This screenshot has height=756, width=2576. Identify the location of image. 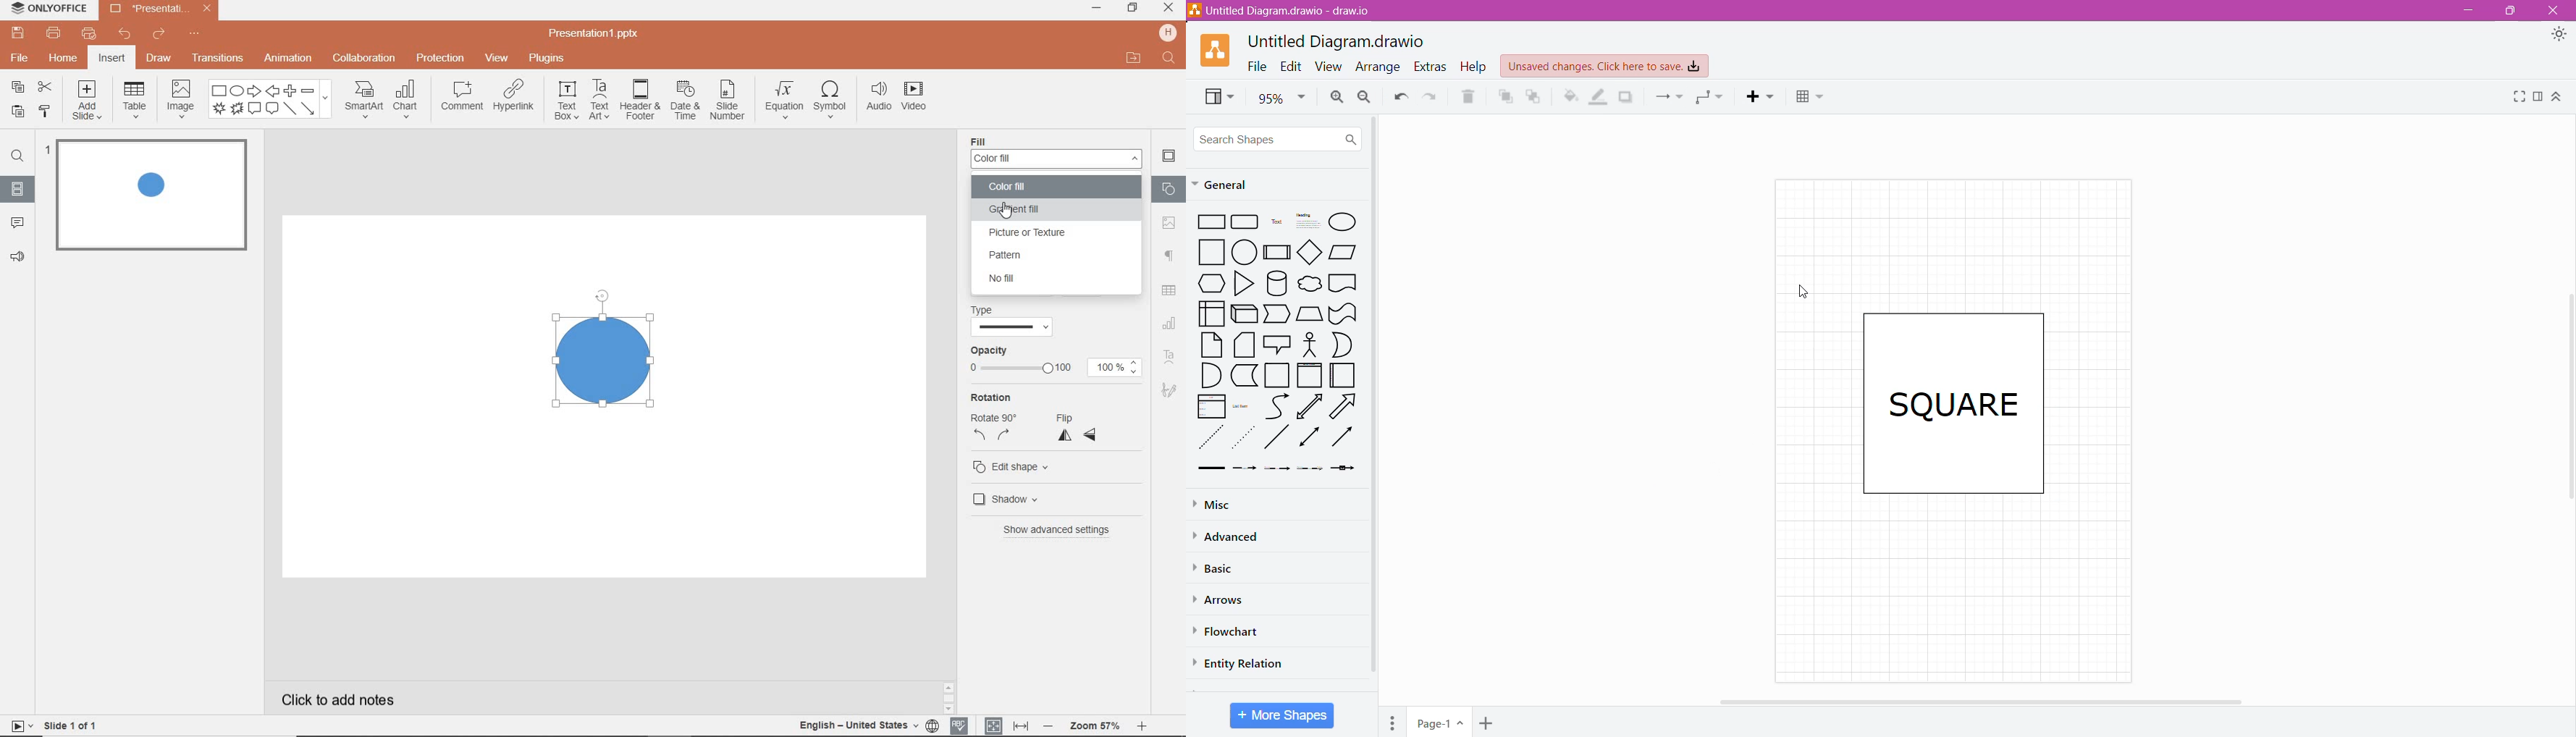
(180, 102).